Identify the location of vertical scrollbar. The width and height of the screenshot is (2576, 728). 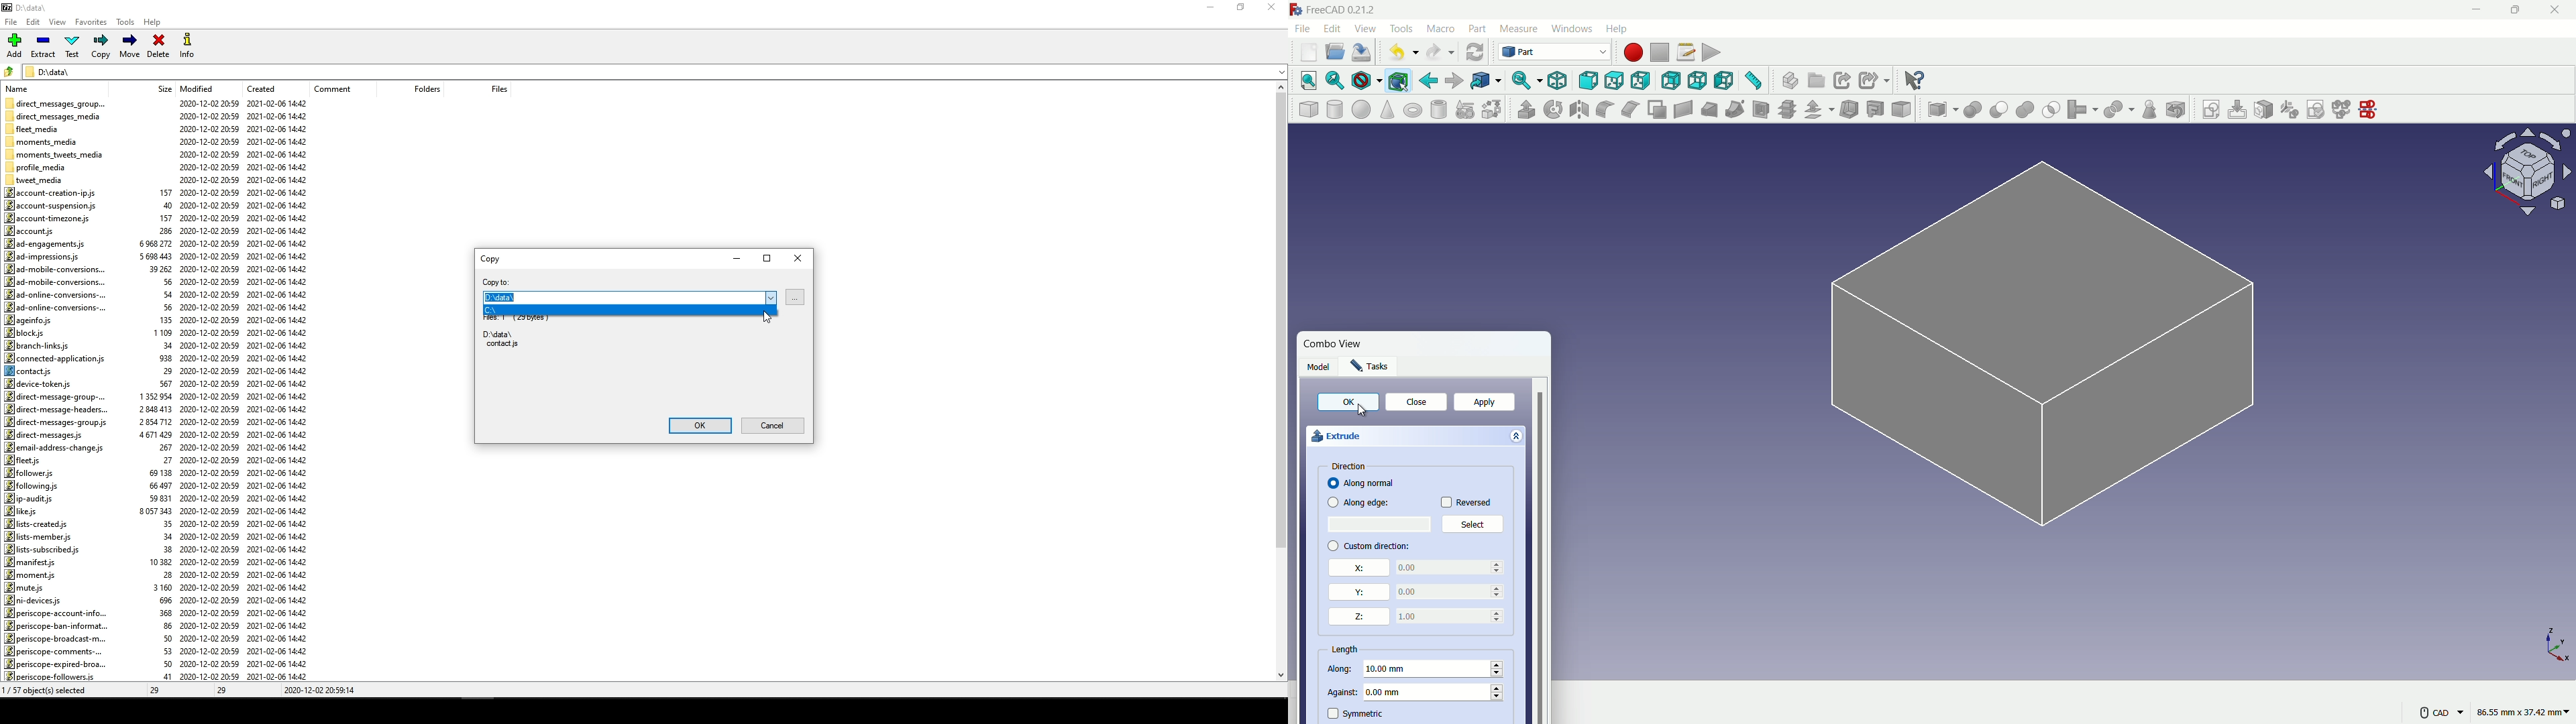
(1542, 551).